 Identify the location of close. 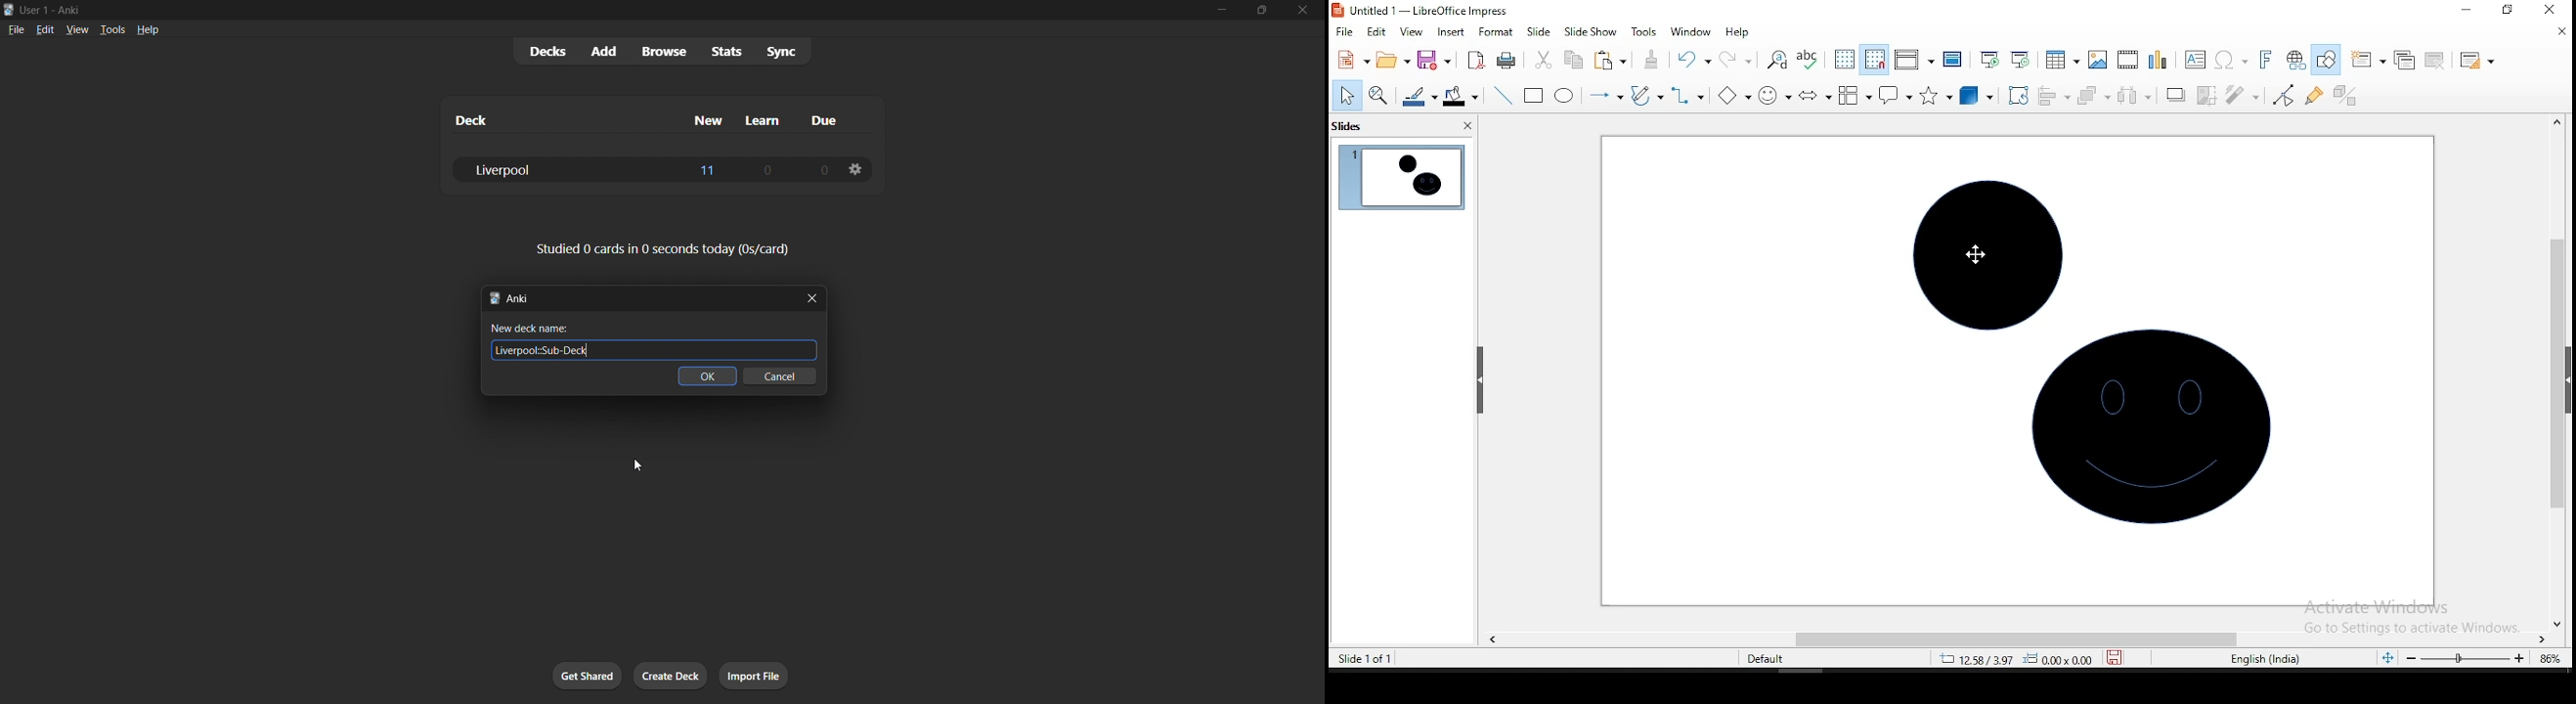
(1305, 10).